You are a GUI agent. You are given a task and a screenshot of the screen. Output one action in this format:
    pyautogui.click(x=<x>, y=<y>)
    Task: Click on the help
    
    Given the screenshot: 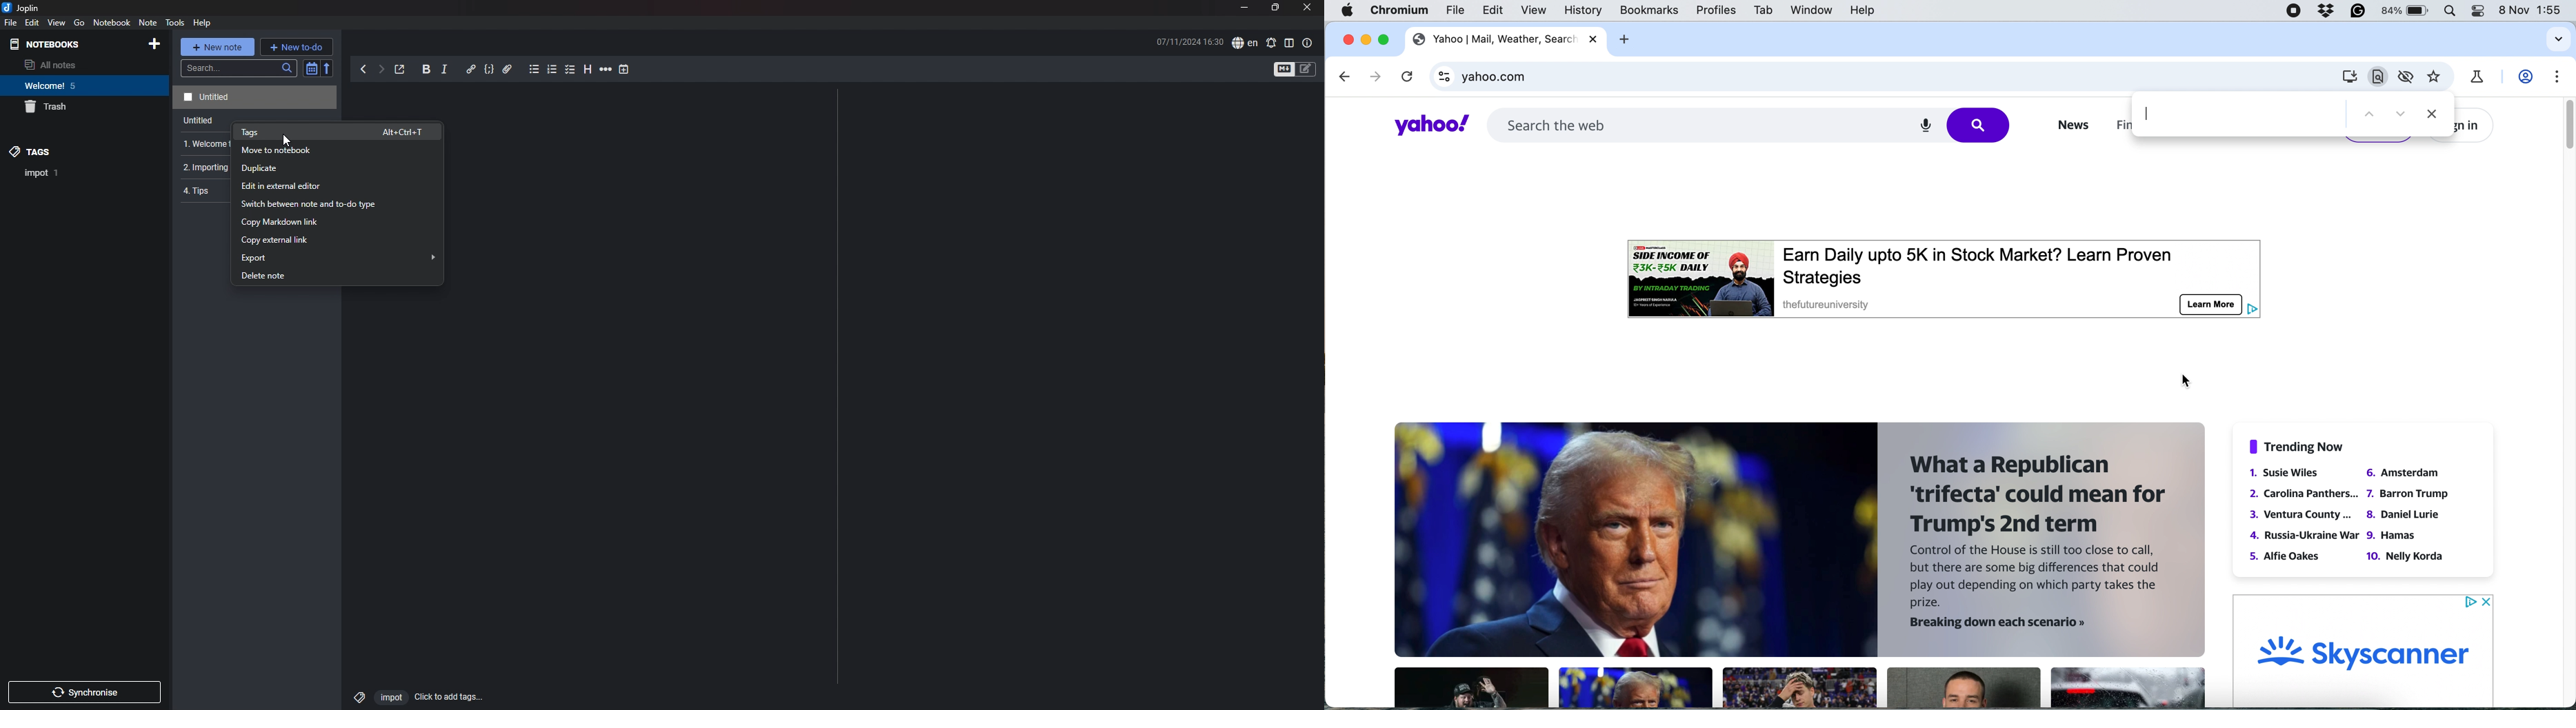 What is the action you would take?
    pyautogui.click(x=1860, y=10)
    